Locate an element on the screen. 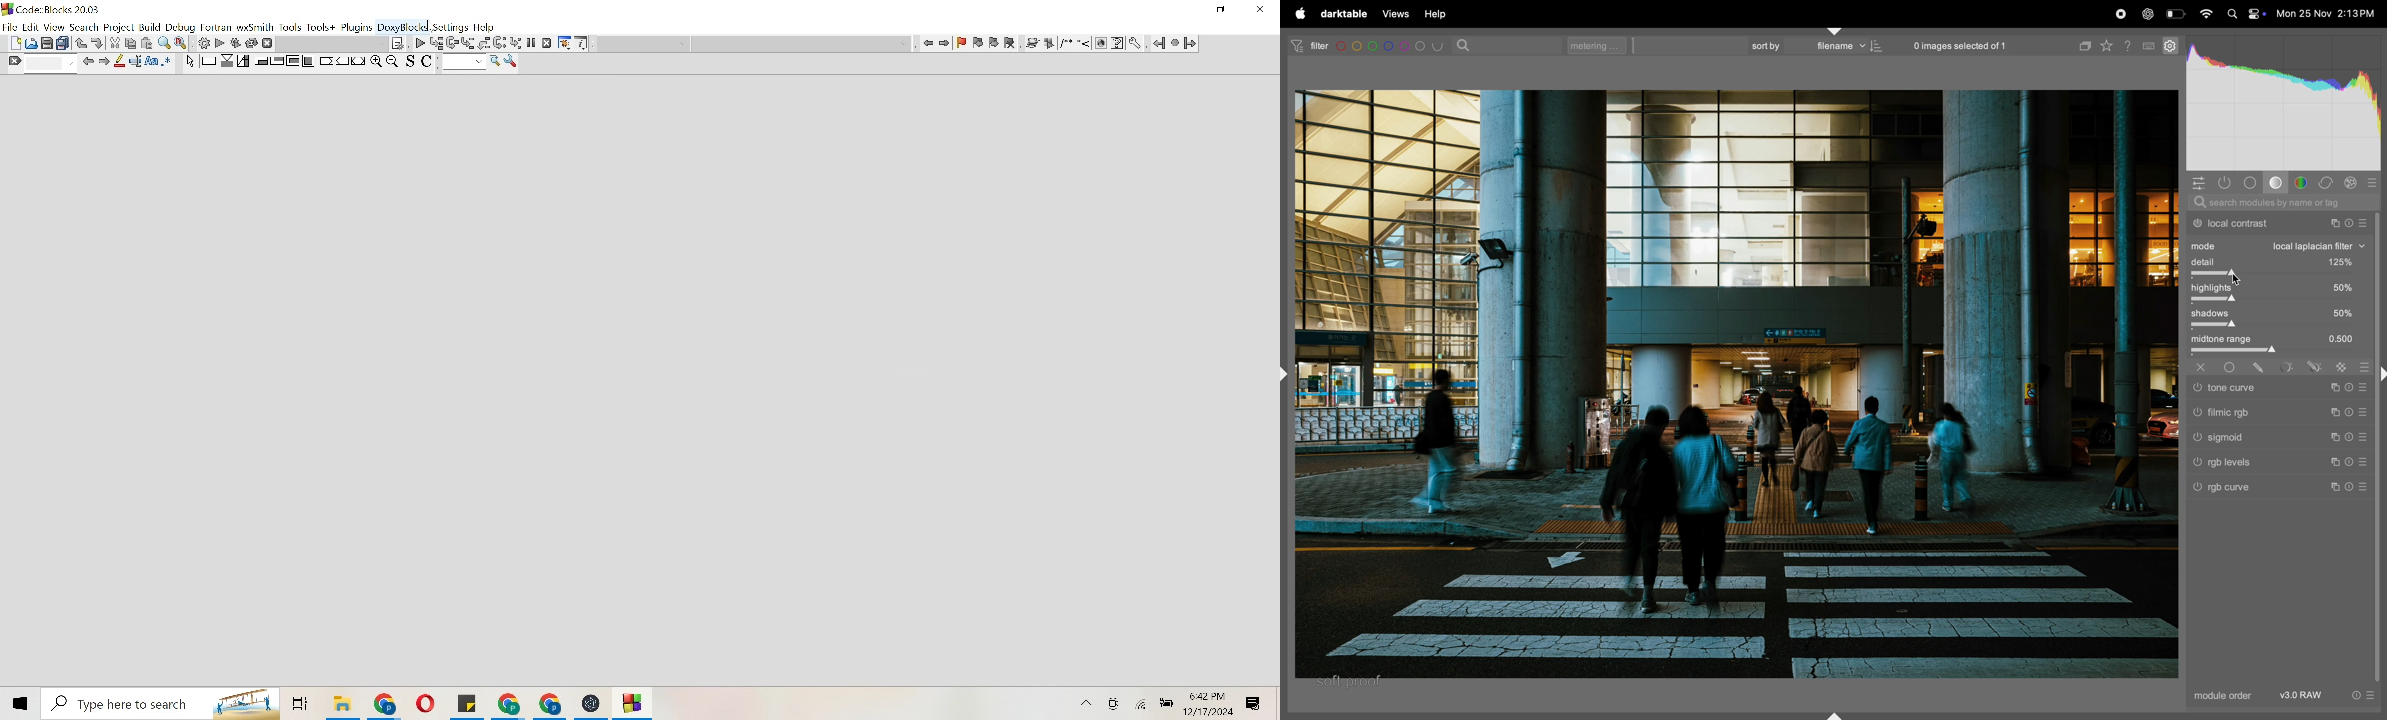 The image size is (2408, 728). More is located at coordinates (1087, 703).